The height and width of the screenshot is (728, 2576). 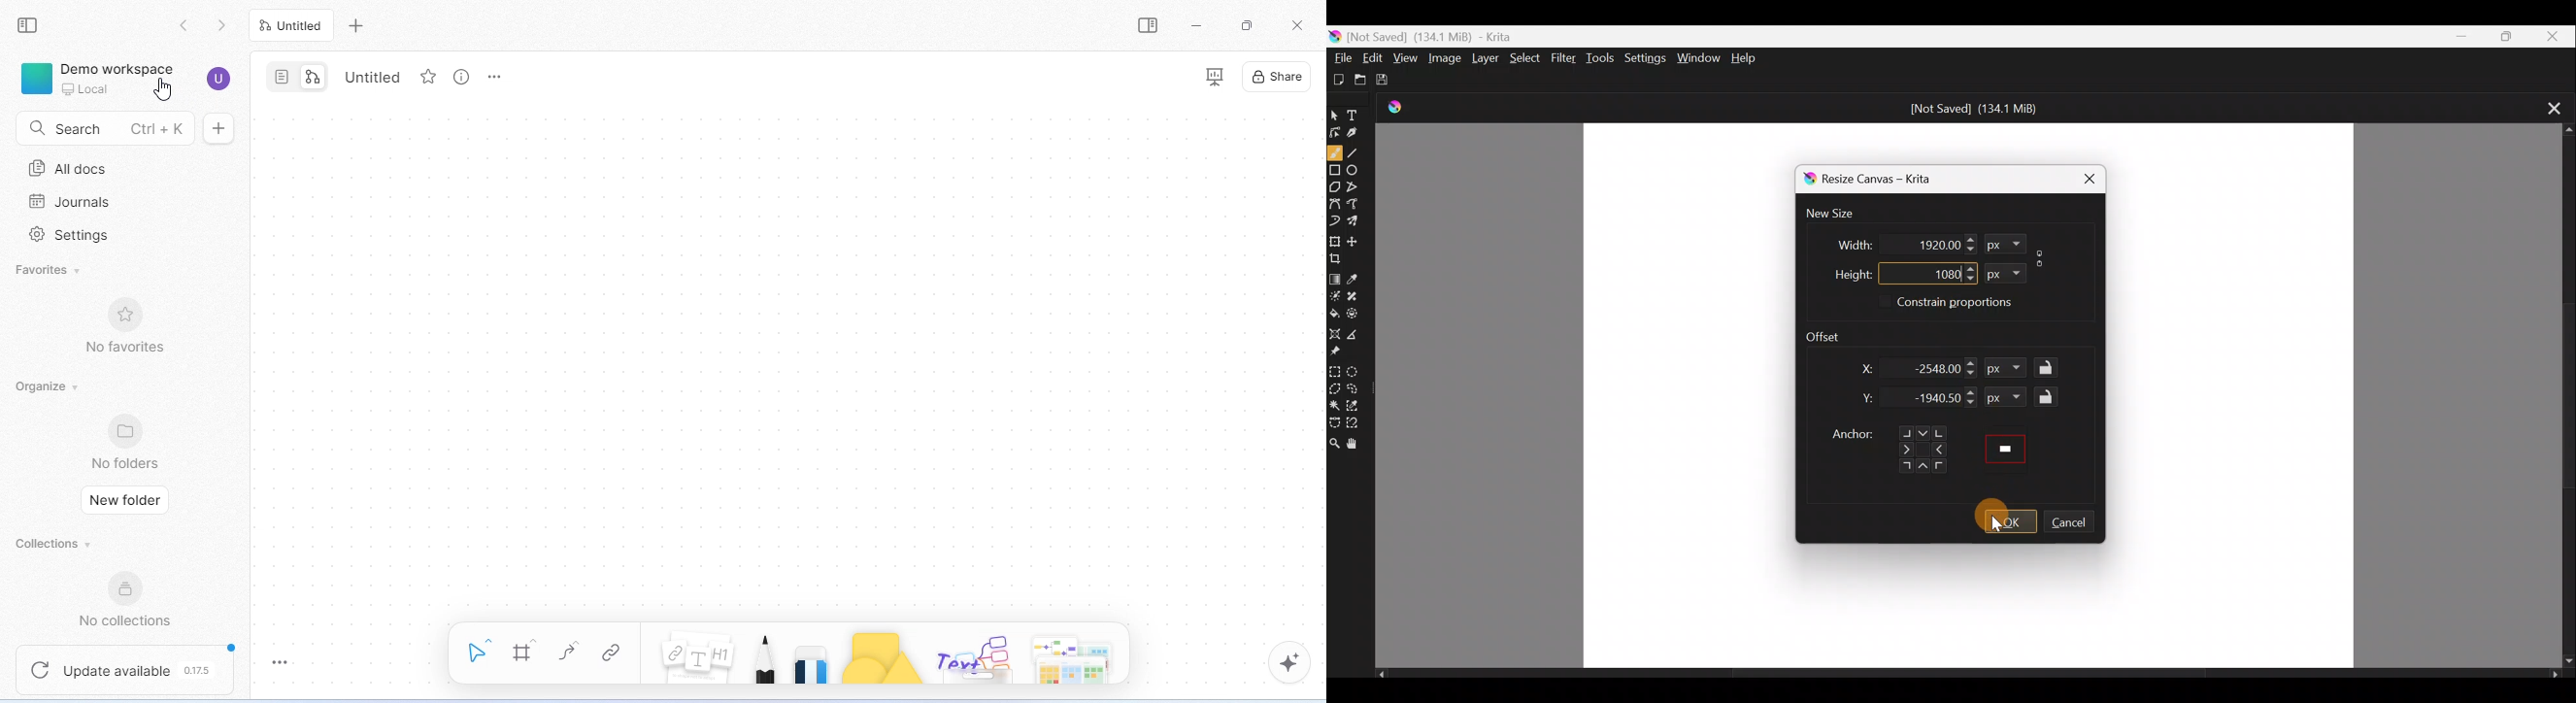 What do you see at coordinates (1337, 371) in the screenshot?
I see `Rectangular selection tool` at bounding box center [1337, 371].